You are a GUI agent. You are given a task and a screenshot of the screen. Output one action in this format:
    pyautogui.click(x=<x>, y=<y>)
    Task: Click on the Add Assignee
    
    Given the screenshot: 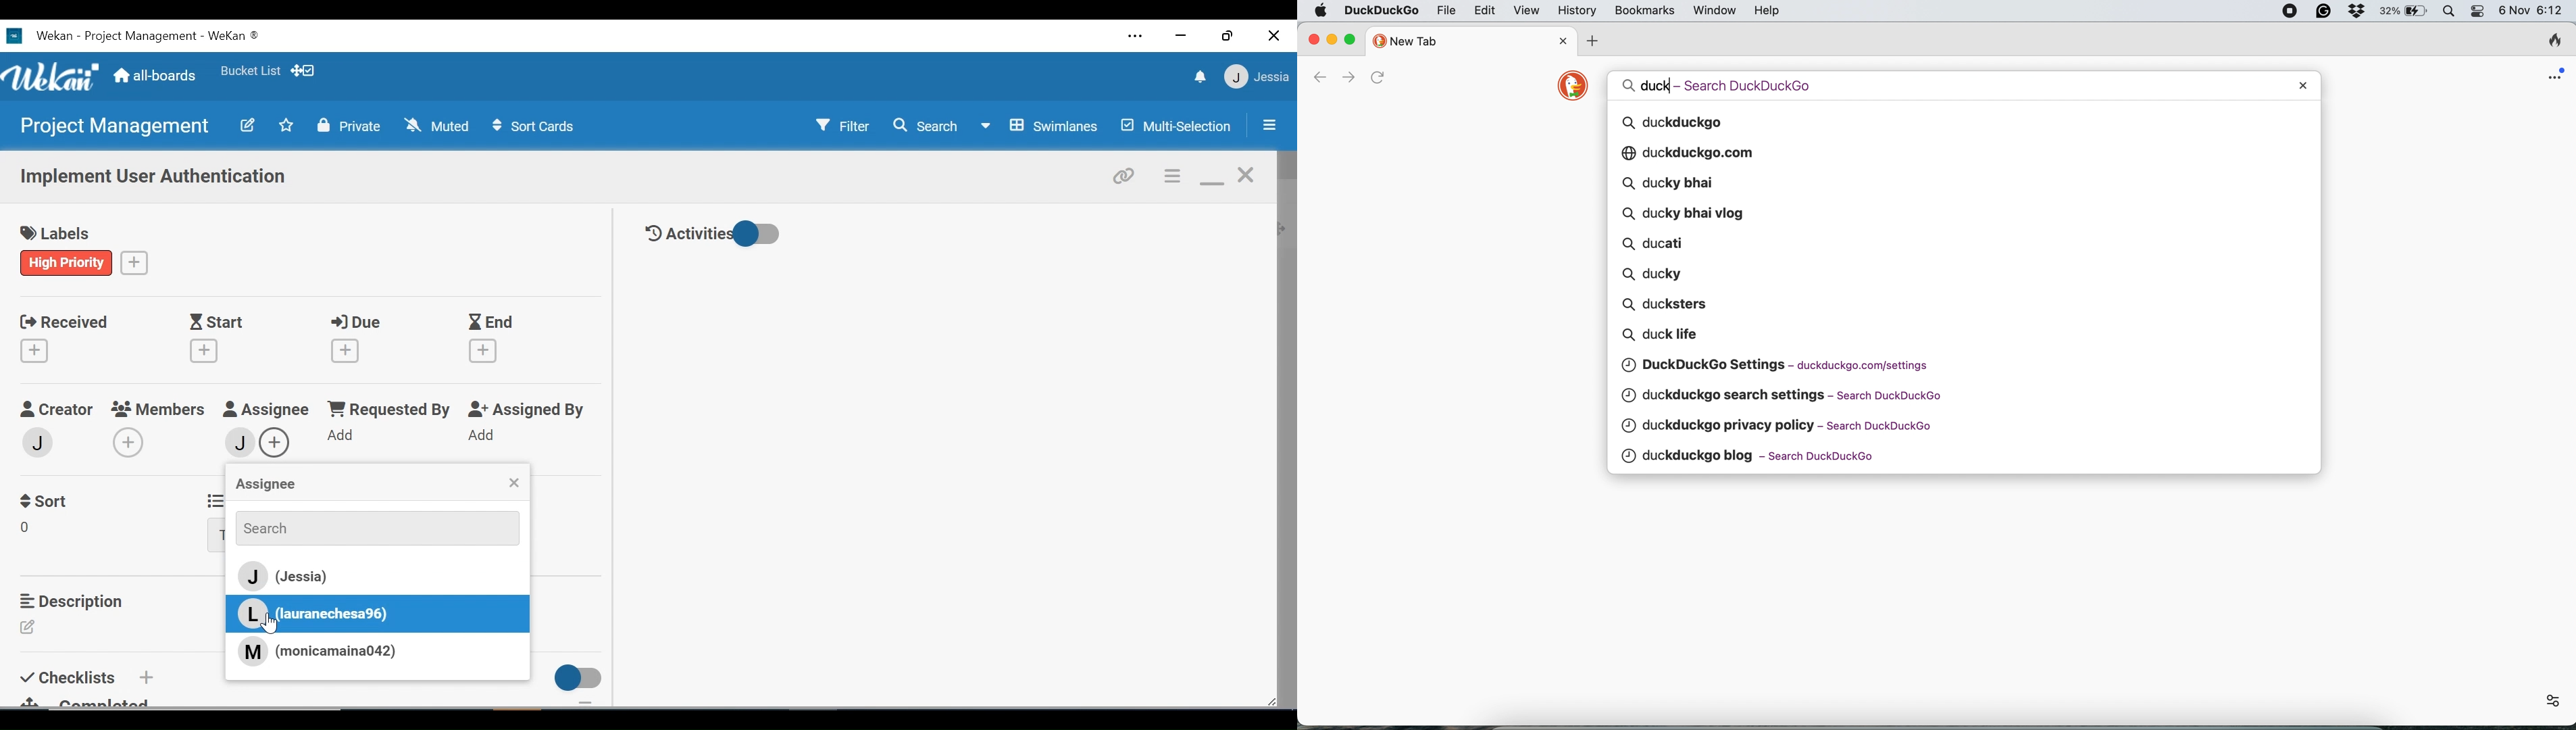 What is the action you would take?
    pyautogui.click(x=279, y=441)
    